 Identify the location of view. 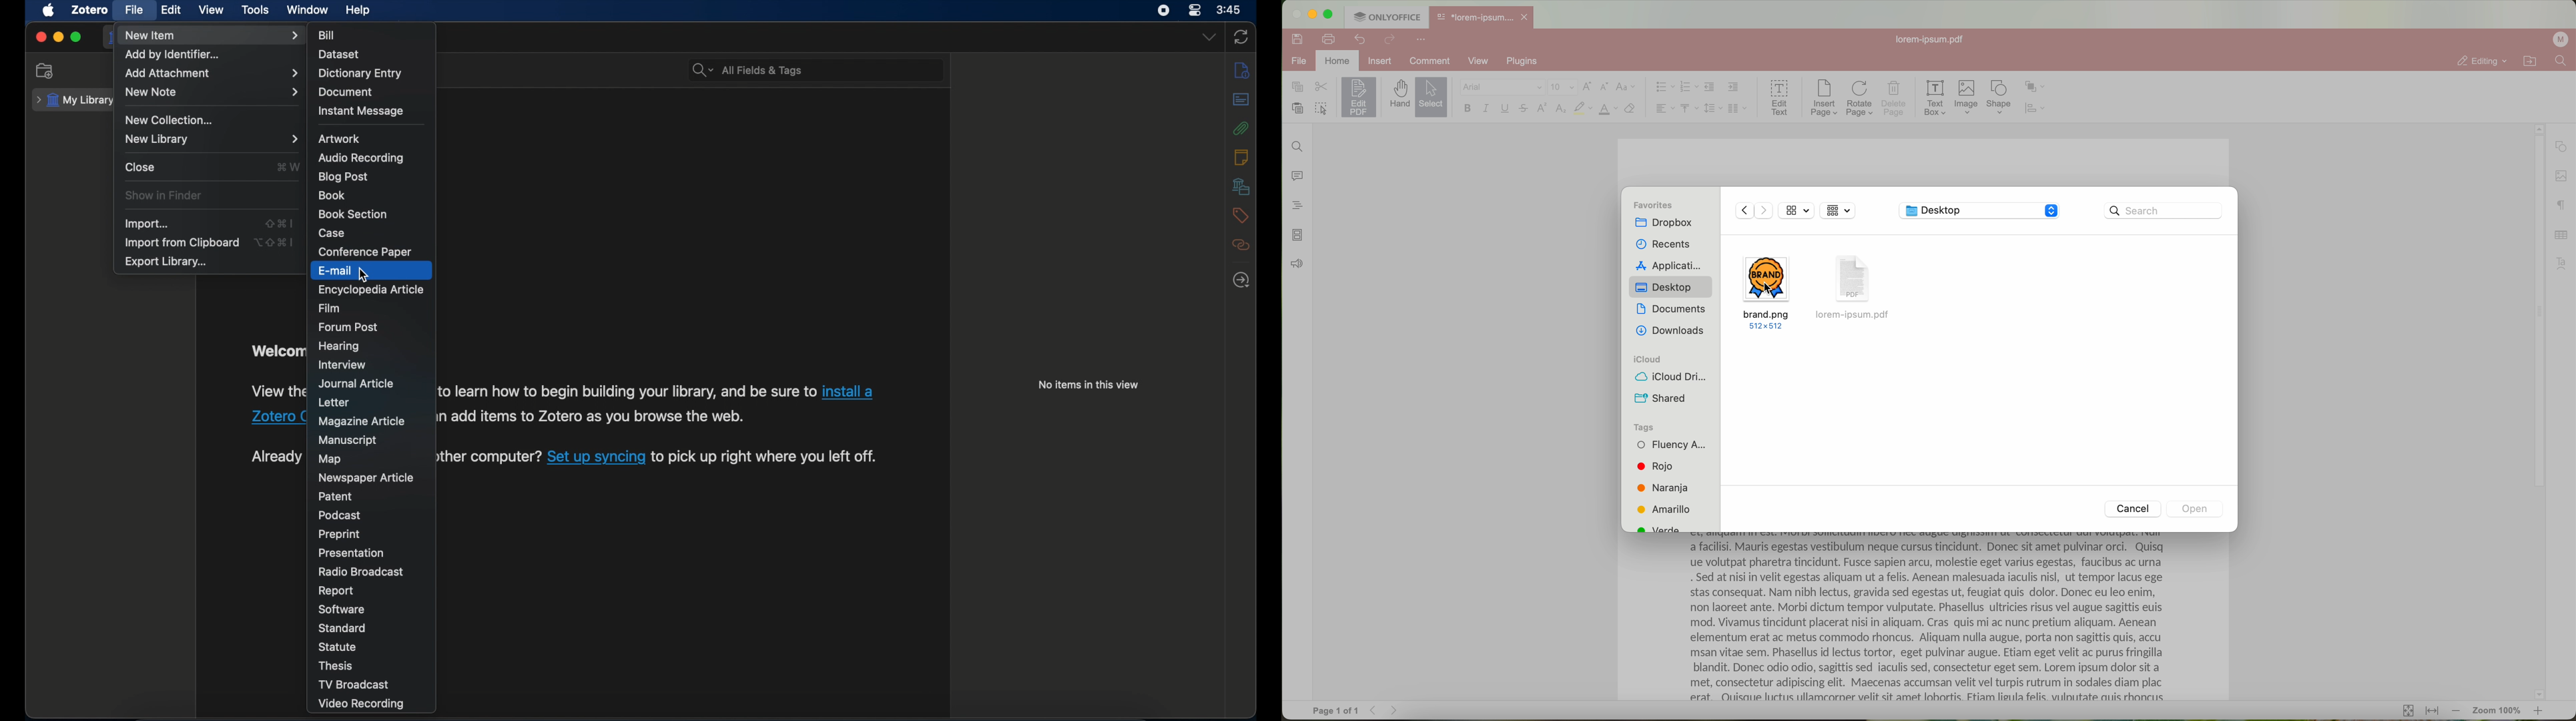
(1482, 61).